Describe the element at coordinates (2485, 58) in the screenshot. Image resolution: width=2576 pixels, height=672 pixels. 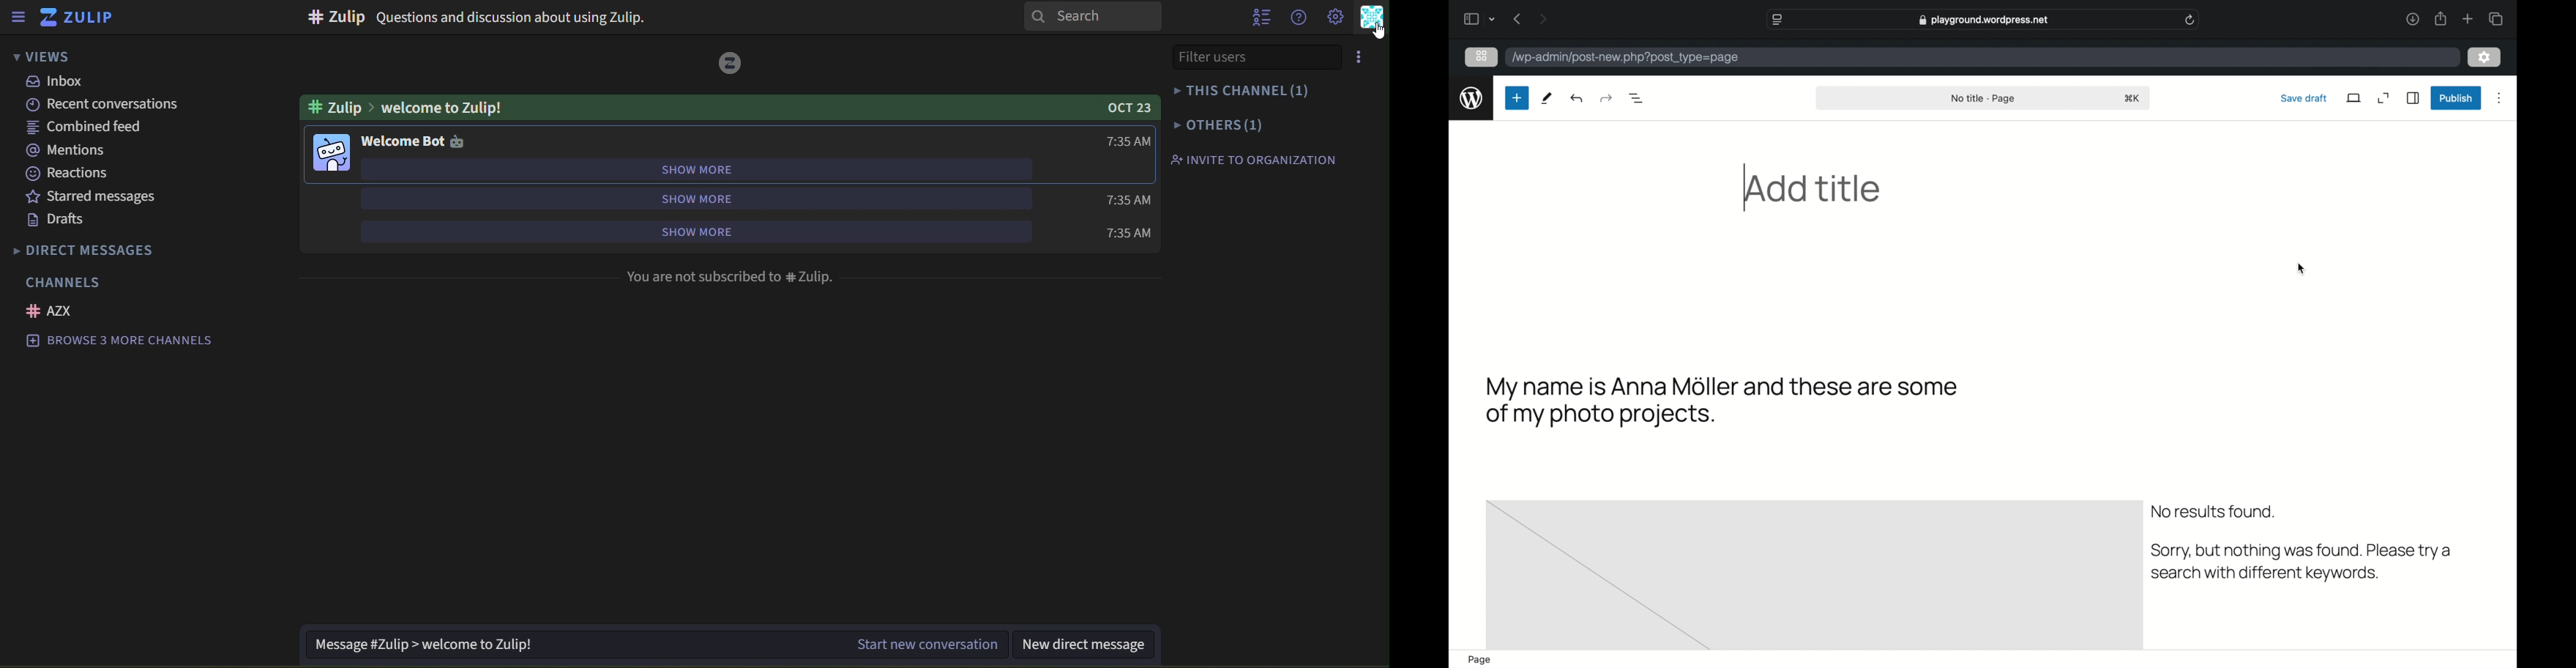
I see `settings` at that location.